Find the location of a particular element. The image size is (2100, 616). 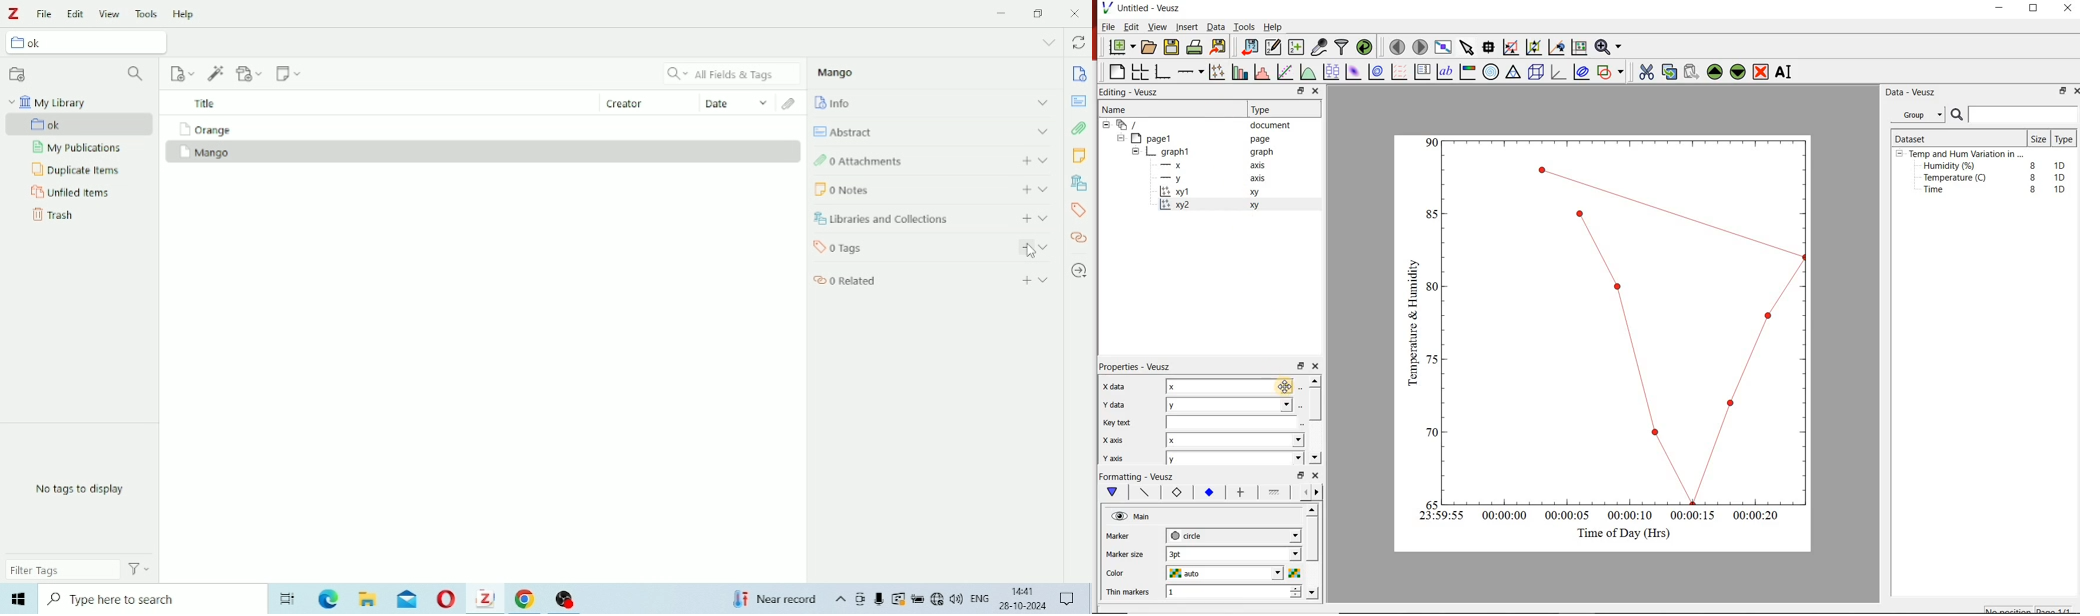

Date is located at coordinates (737, 103).